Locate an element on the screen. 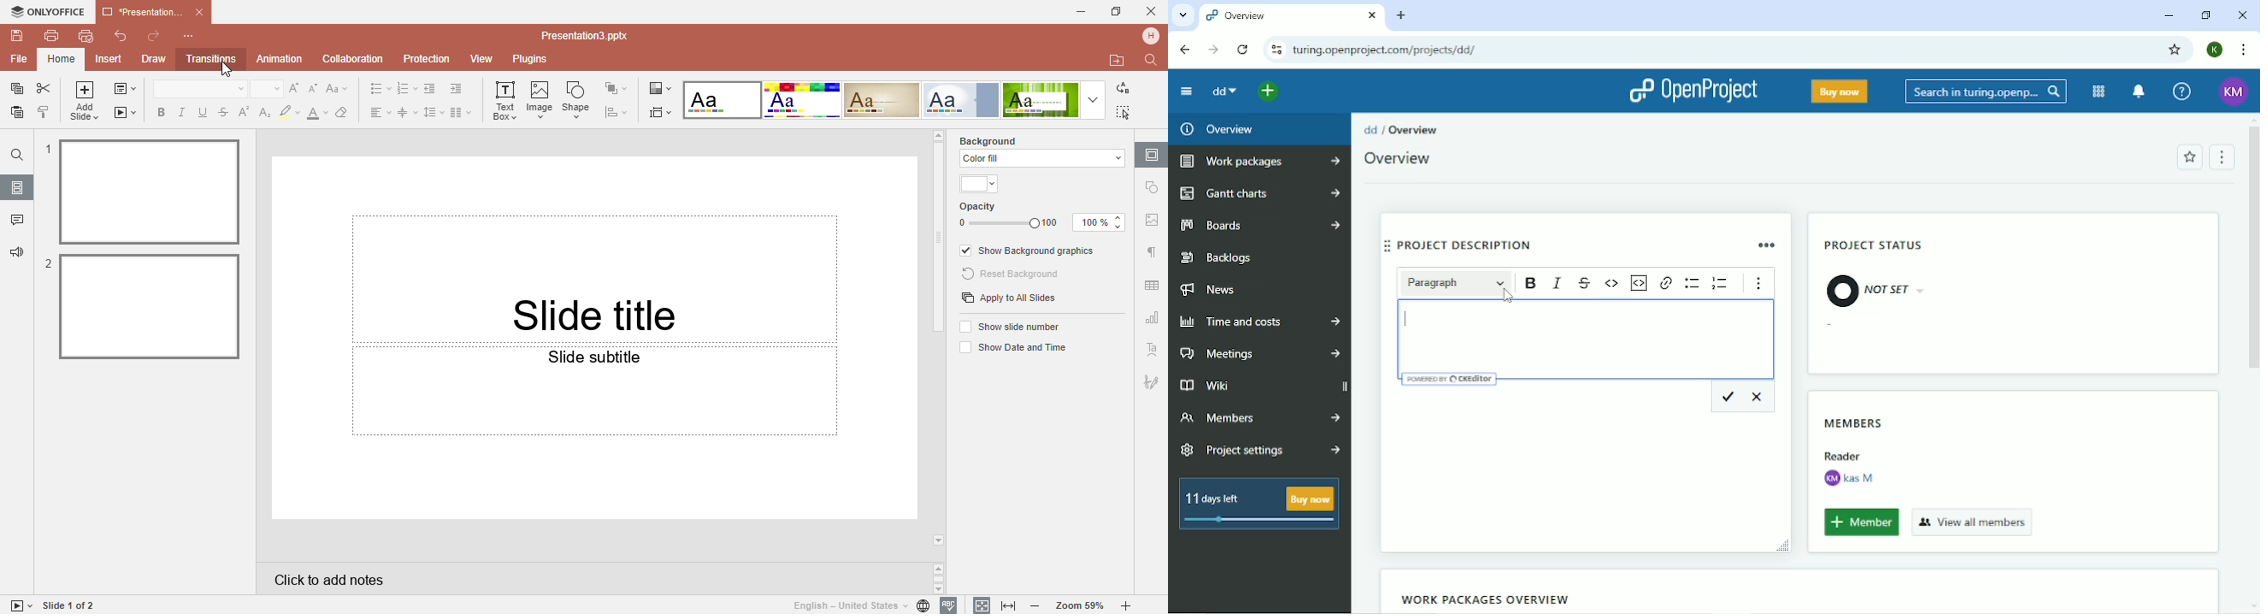 The height and width of the screenshot is (616, 2268). arrow down is located at coordinates (940, 540).